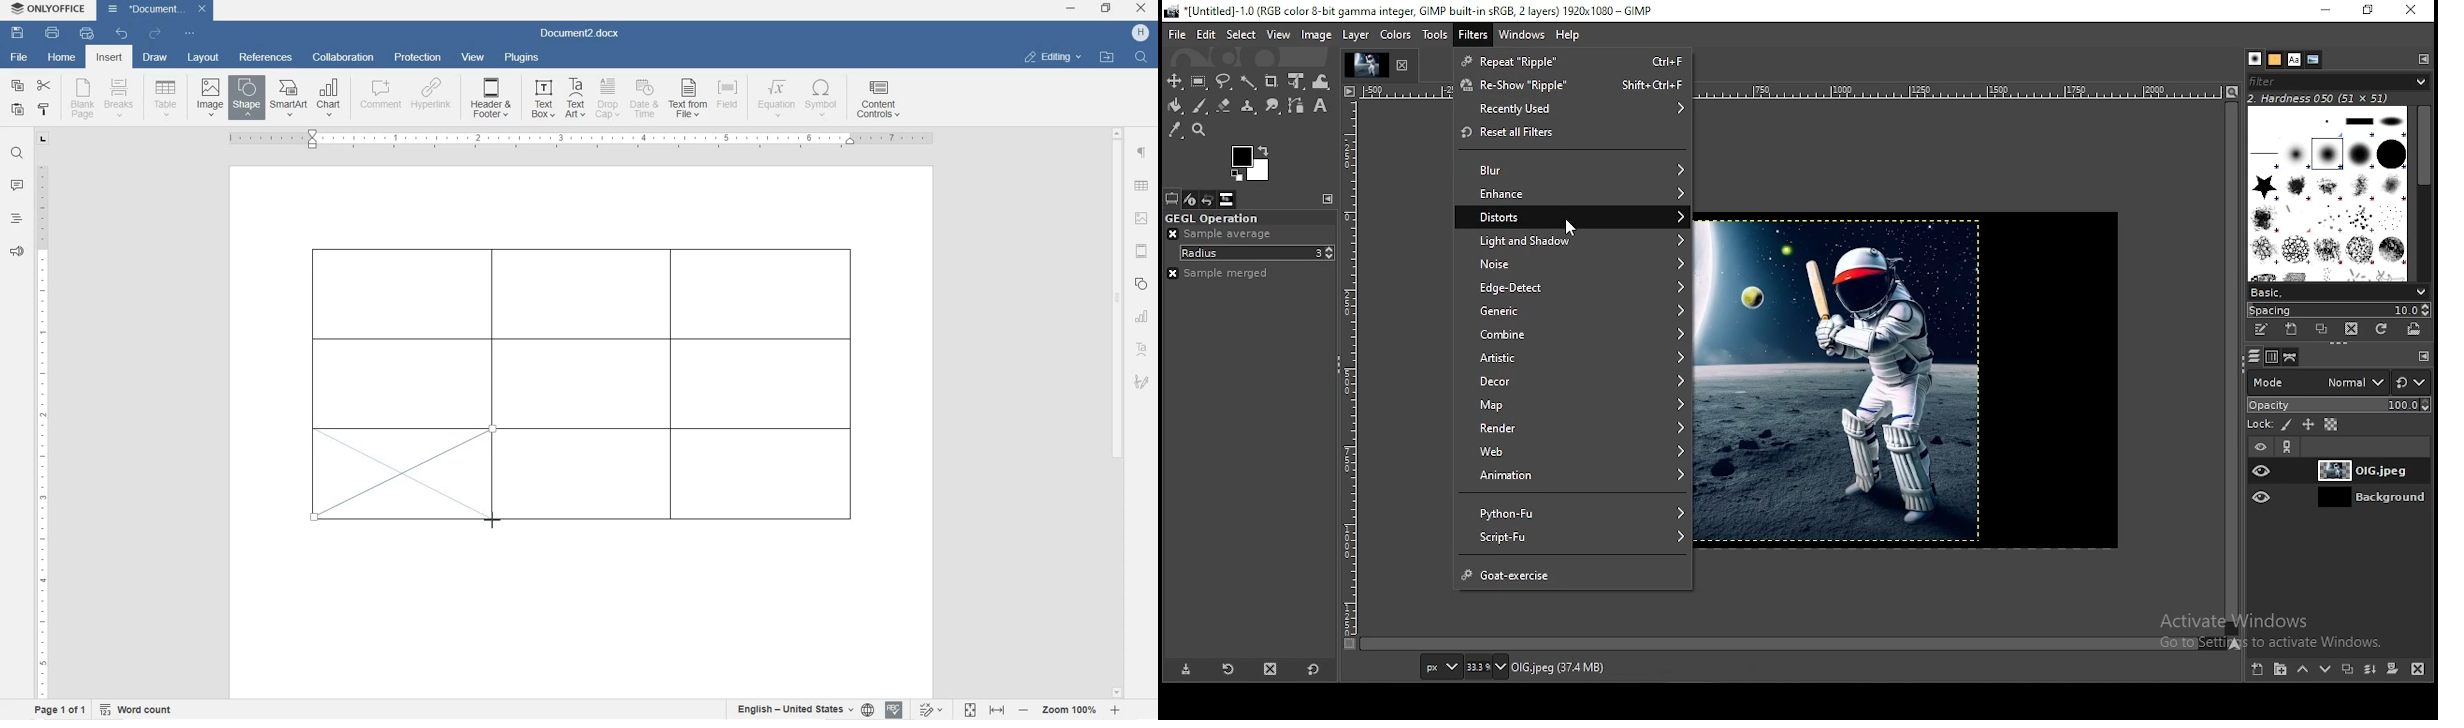  What do you see at coordinates (1274, 107) in the screenshot?
I see `smudge tool` at bounding box center [1274, 107].